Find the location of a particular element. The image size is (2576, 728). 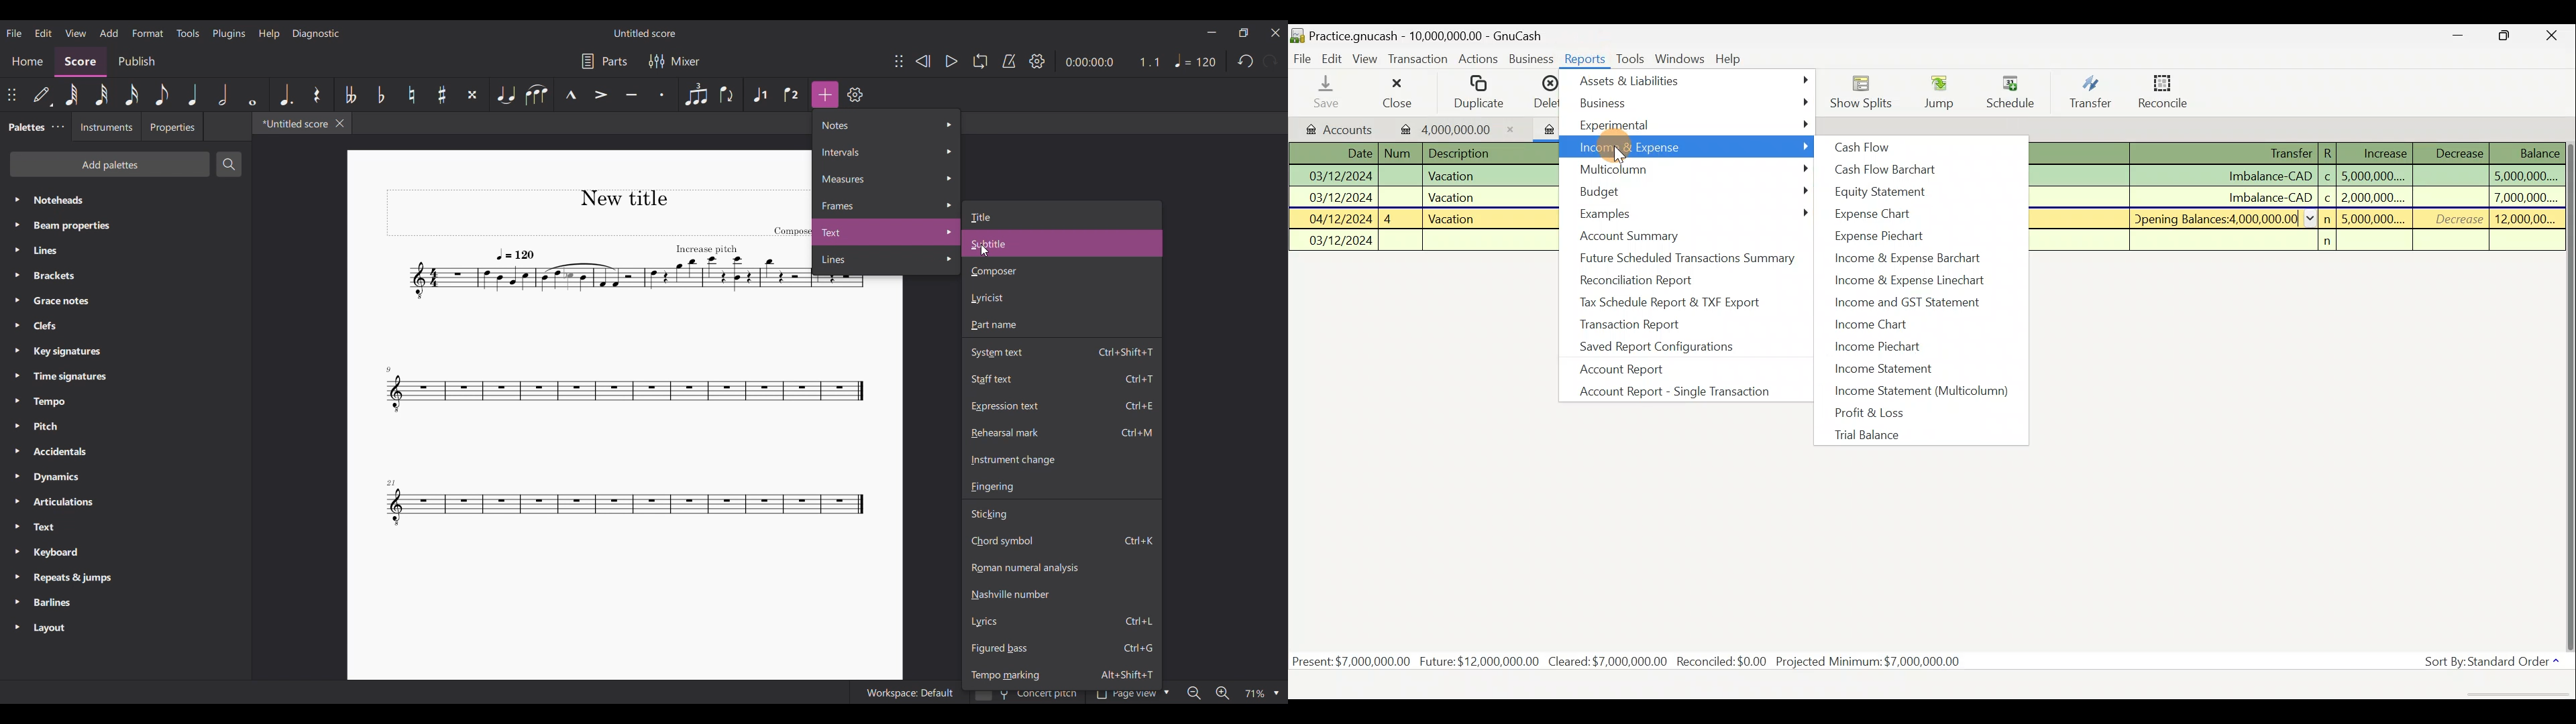

View is located at coordinates (1366, 59).